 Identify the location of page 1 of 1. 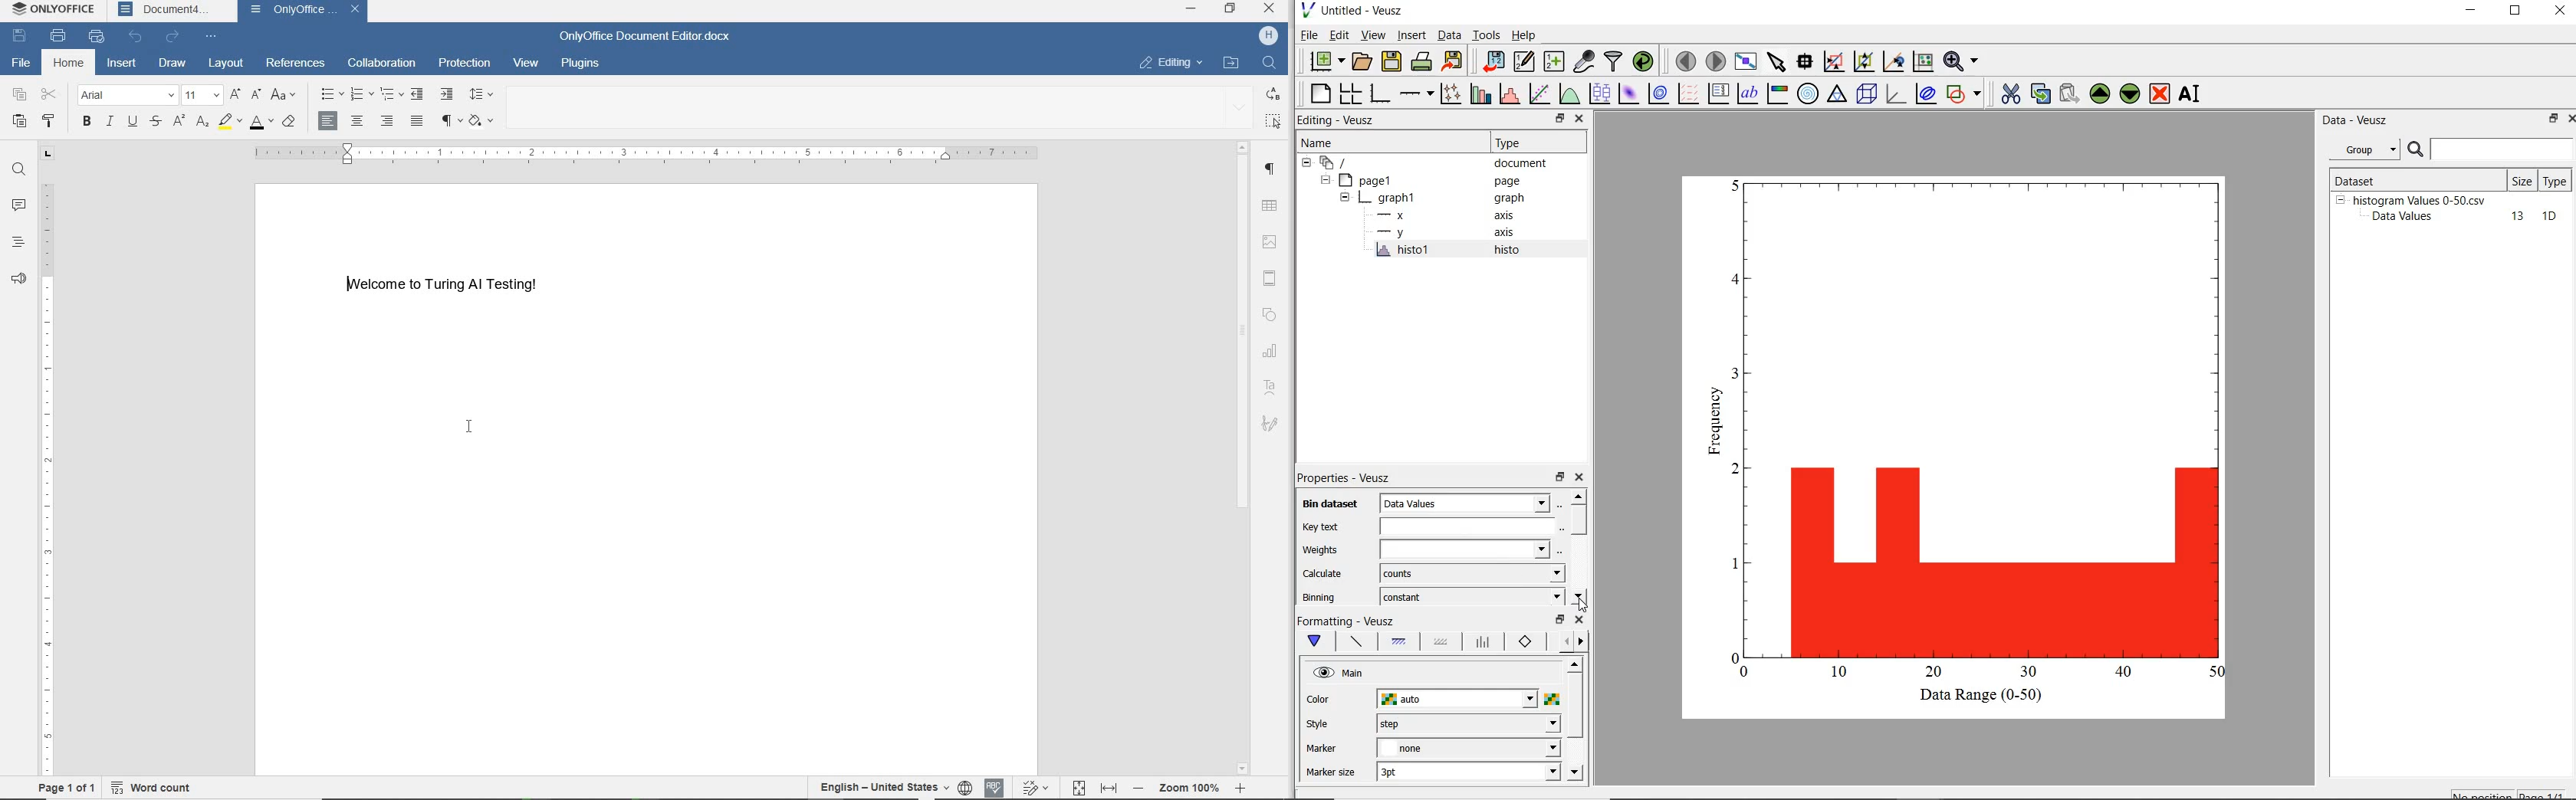
(67, 789).